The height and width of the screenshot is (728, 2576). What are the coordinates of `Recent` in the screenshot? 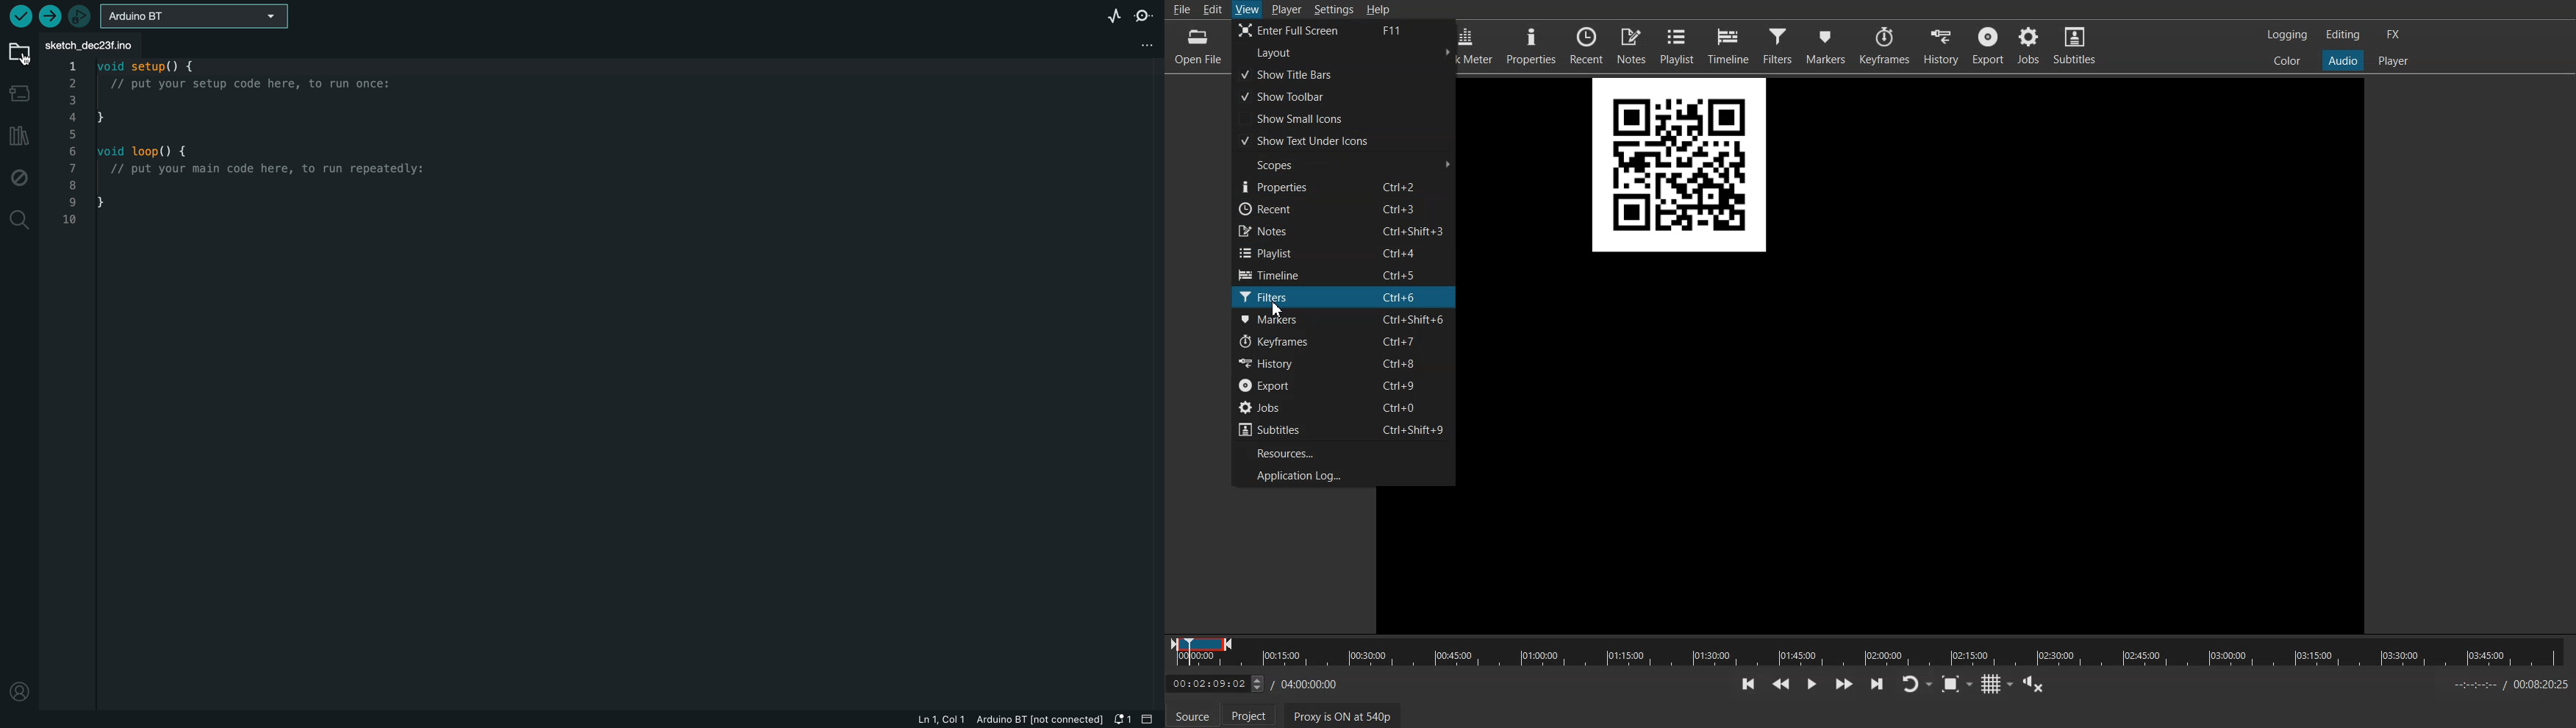 It's located at (1343, 208).